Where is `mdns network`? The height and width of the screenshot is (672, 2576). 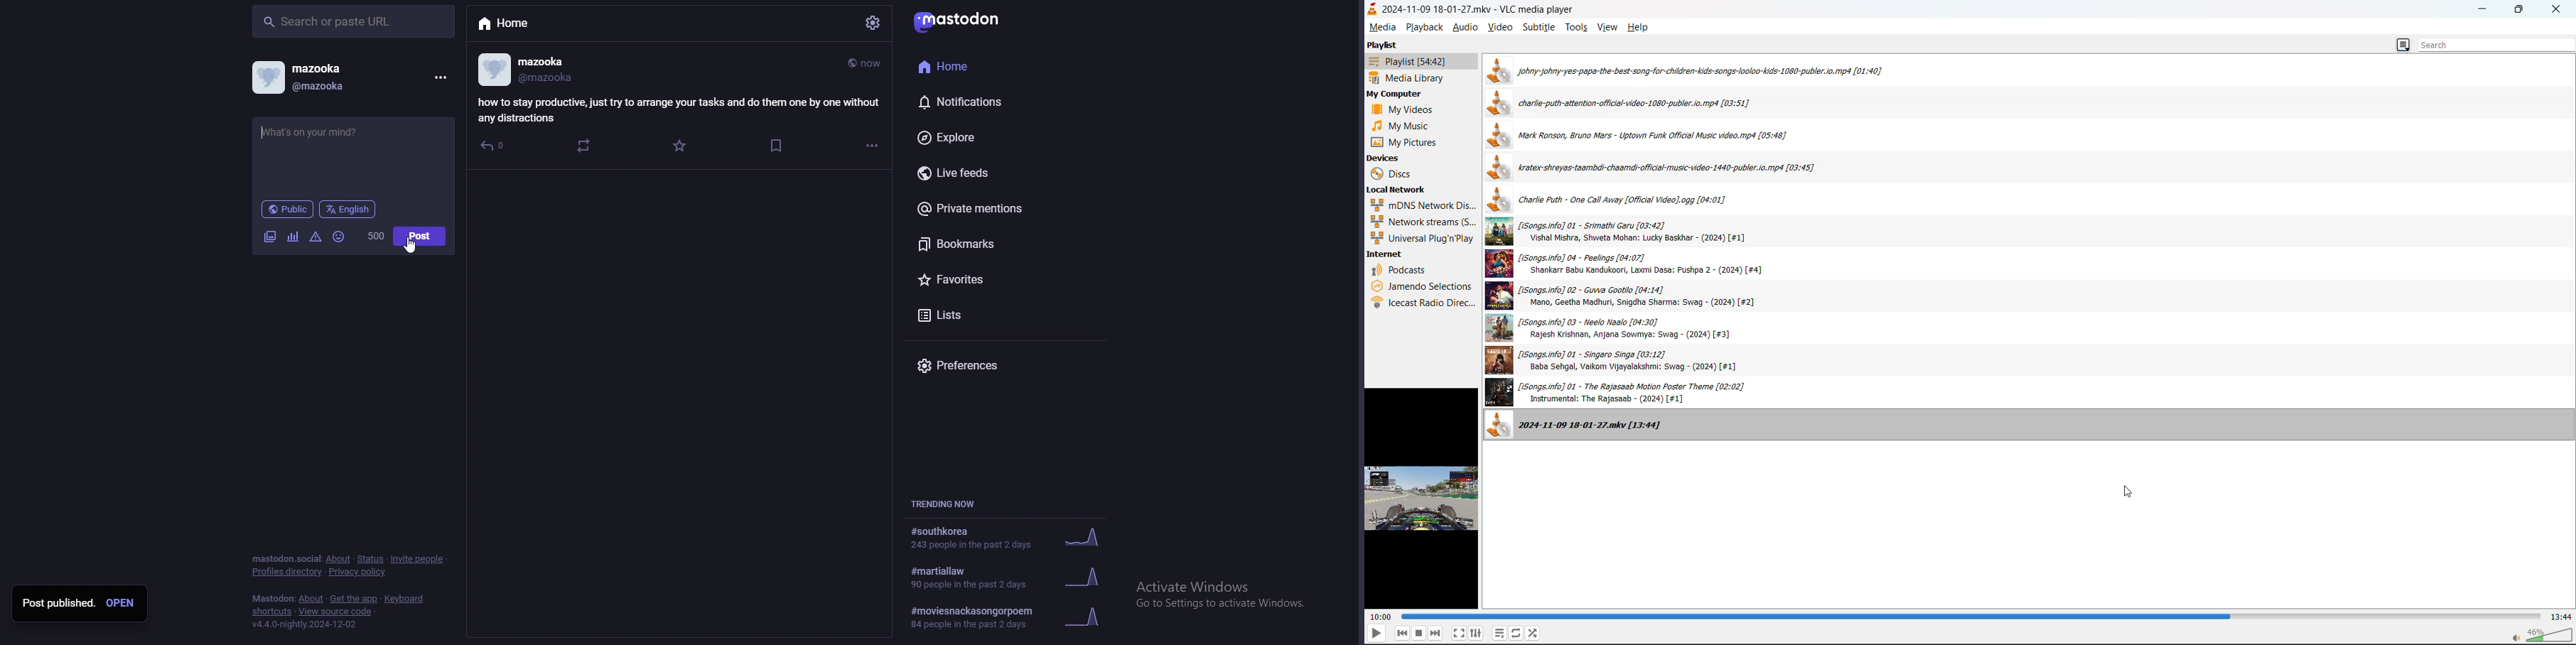 mdns network is located at coordinates (1425, 205).